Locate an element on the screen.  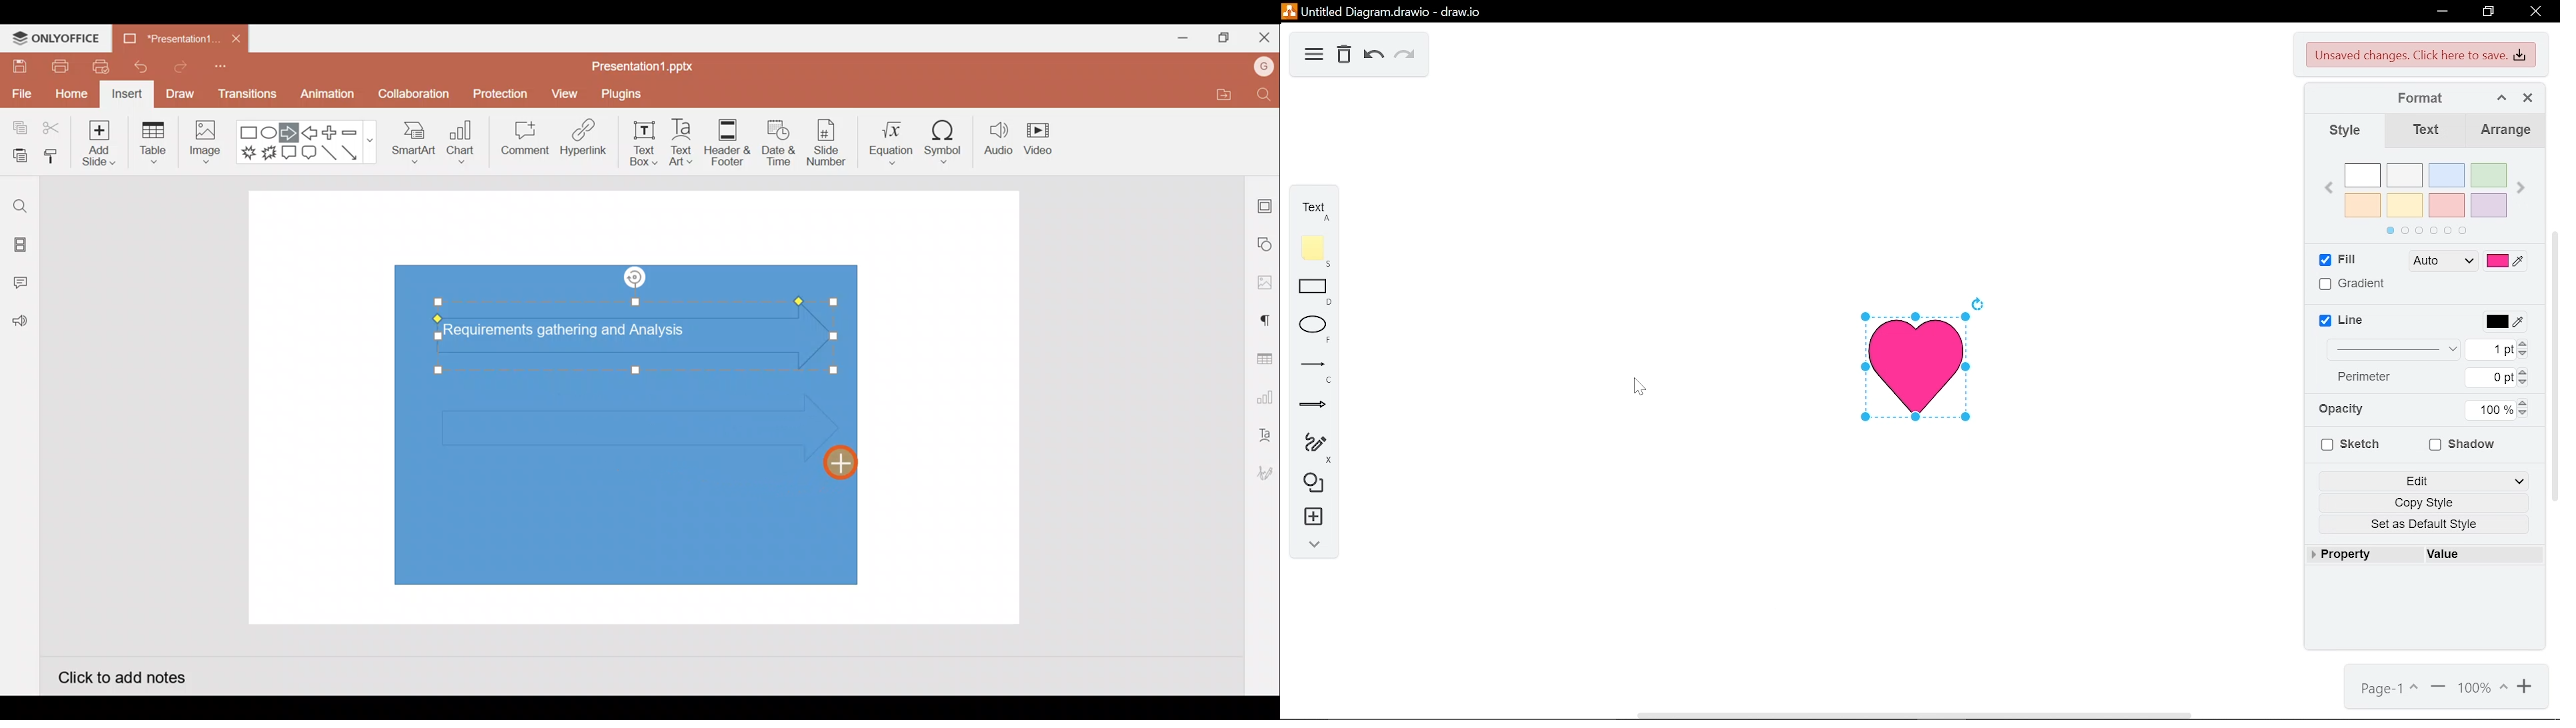
line color is located at coordinates (2503, 321).